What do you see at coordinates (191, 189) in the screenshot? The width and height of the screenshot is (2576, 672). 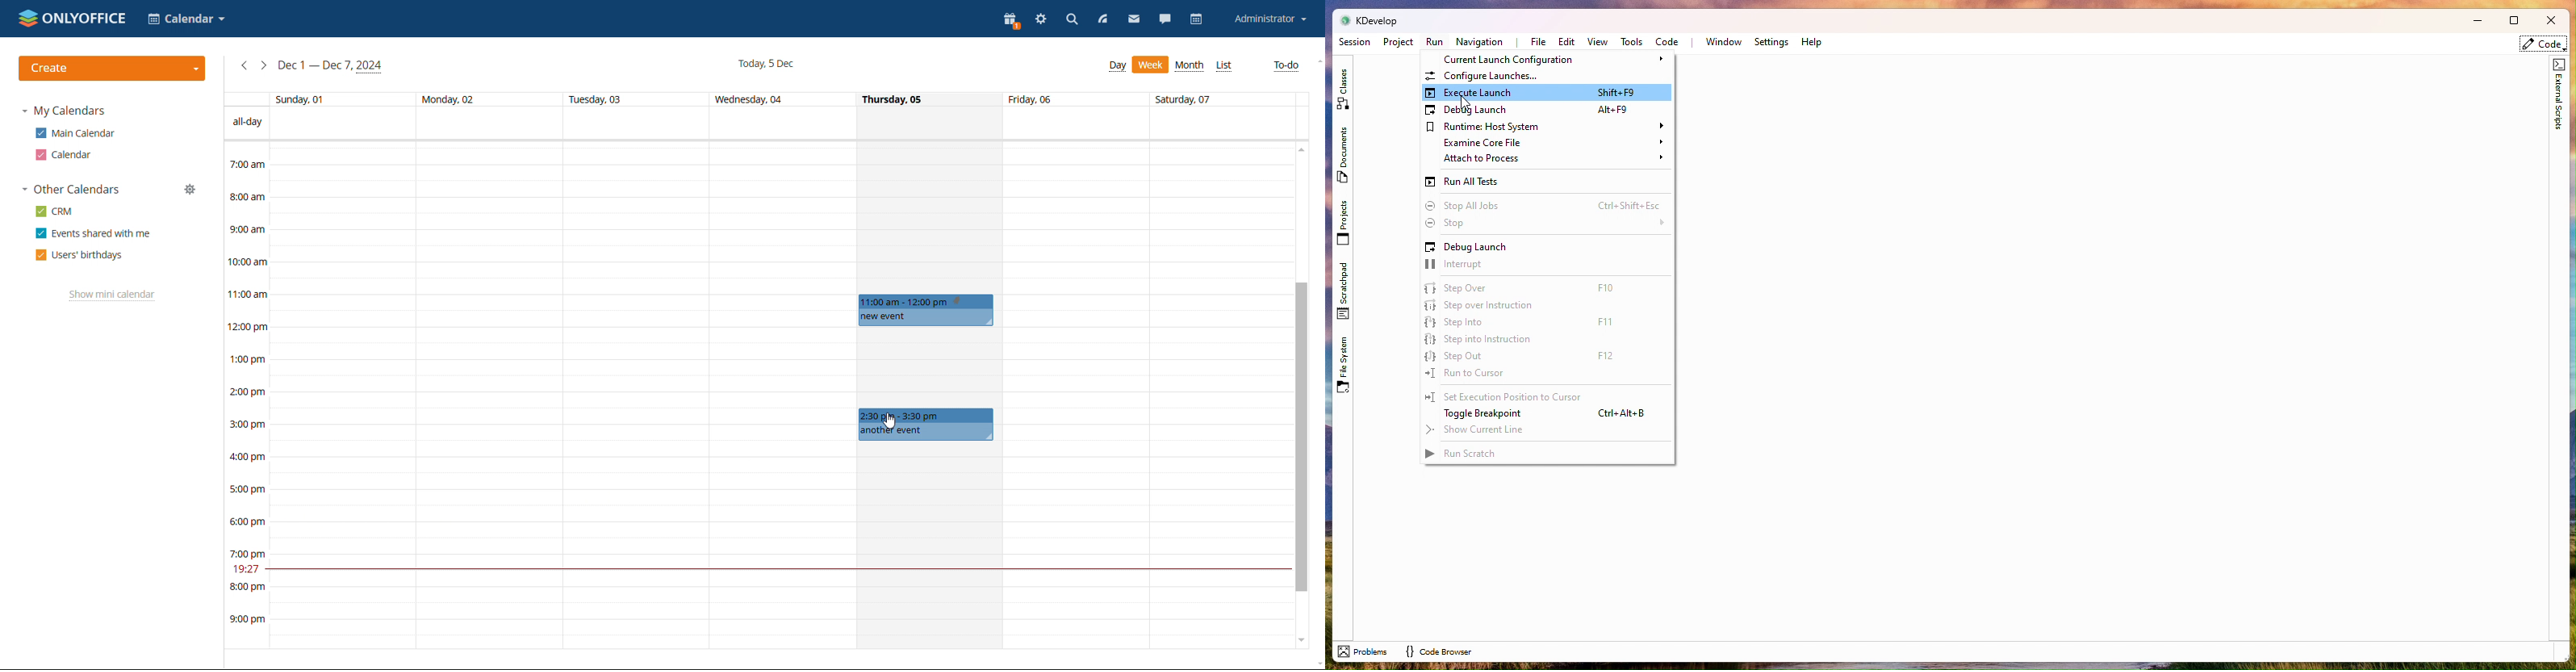 I see `manage` at bounding box center [191, 189].